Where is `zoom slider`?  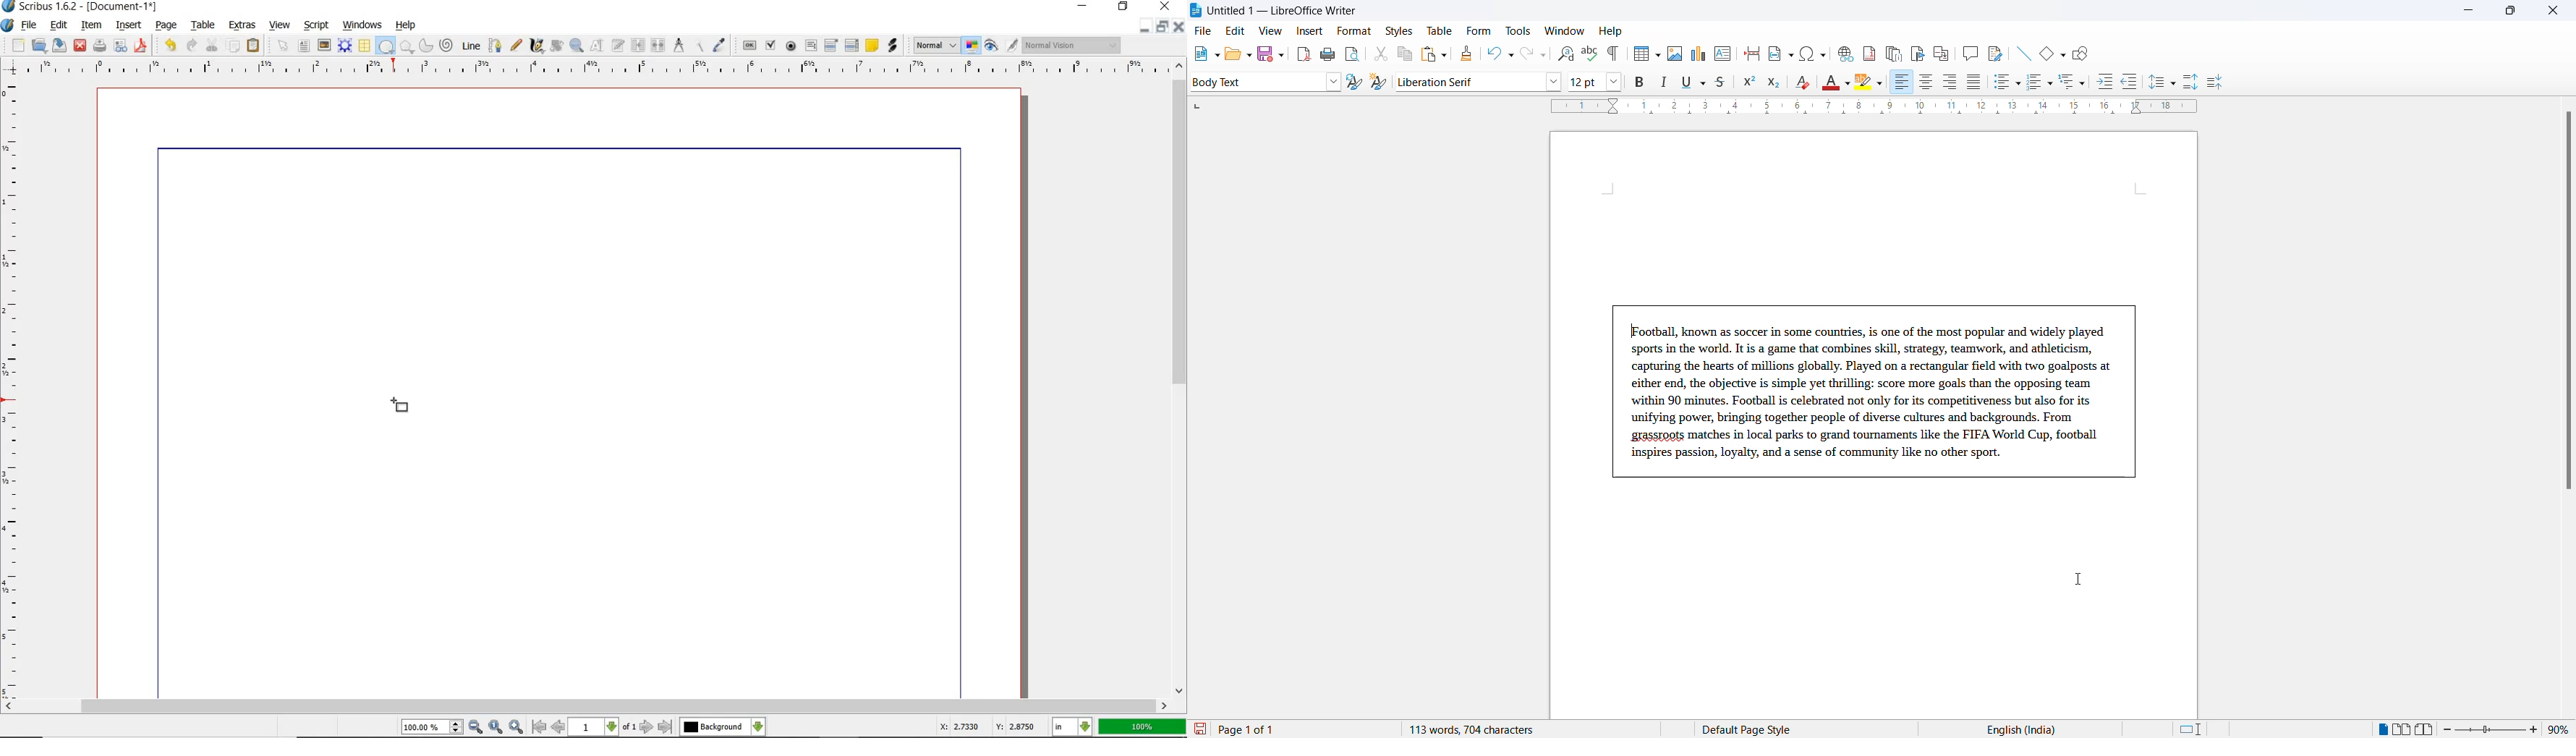 zoom slider is located at coordinates (2492, 729).